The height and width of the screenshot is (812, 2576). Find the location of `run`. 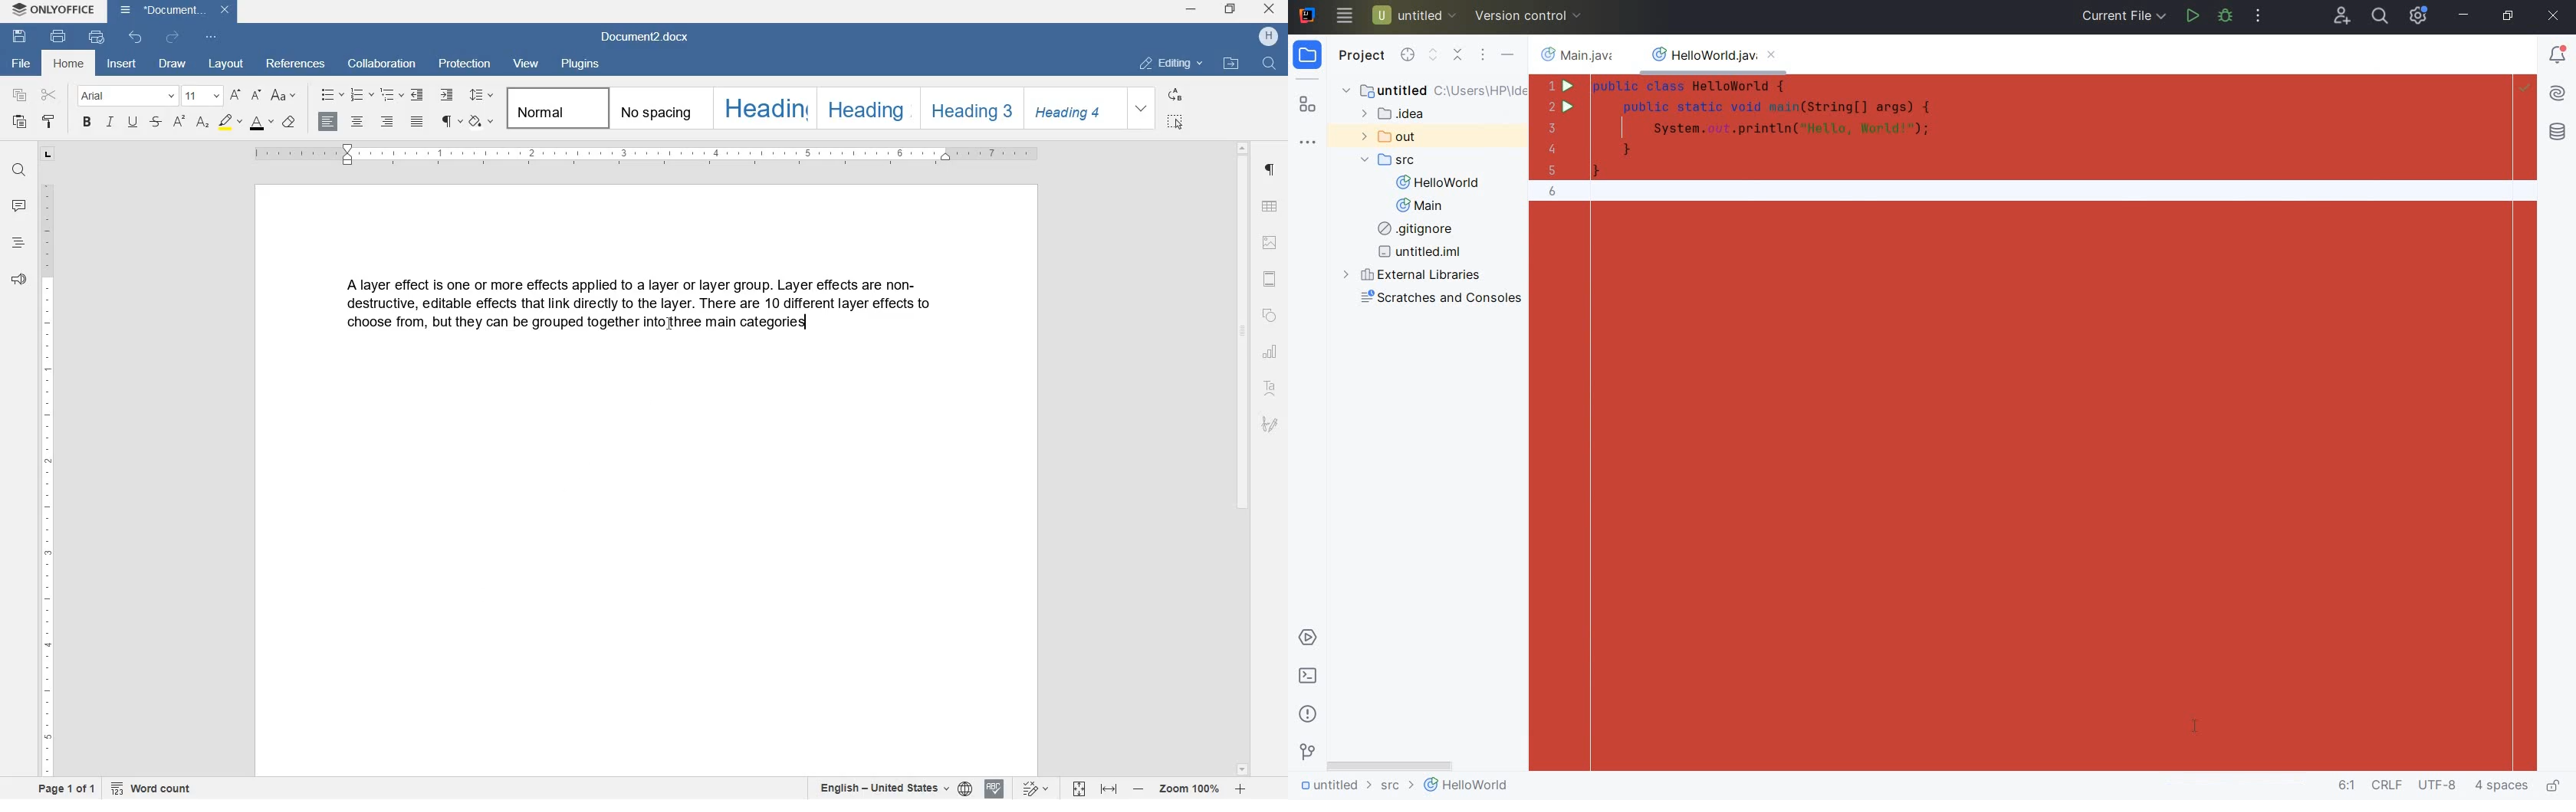

run is located at coordinates (2192, 17).